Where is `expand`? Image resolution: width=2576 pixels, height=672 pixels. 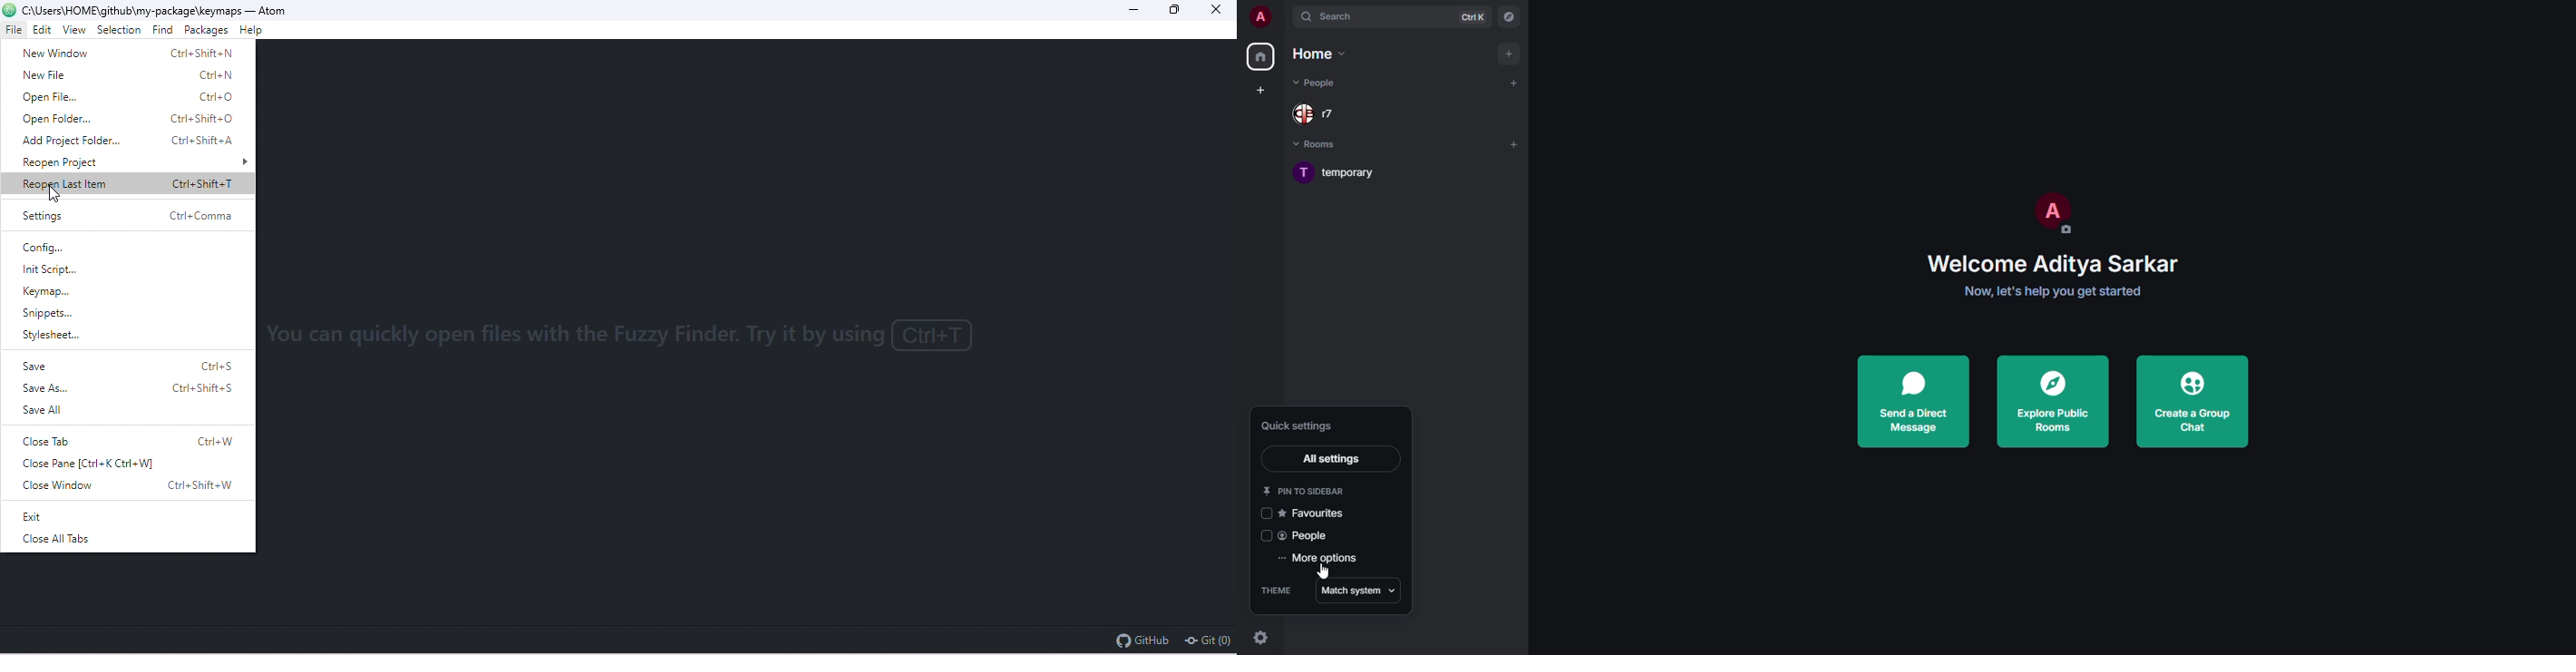 expand is located at coordinates (1284, 19).